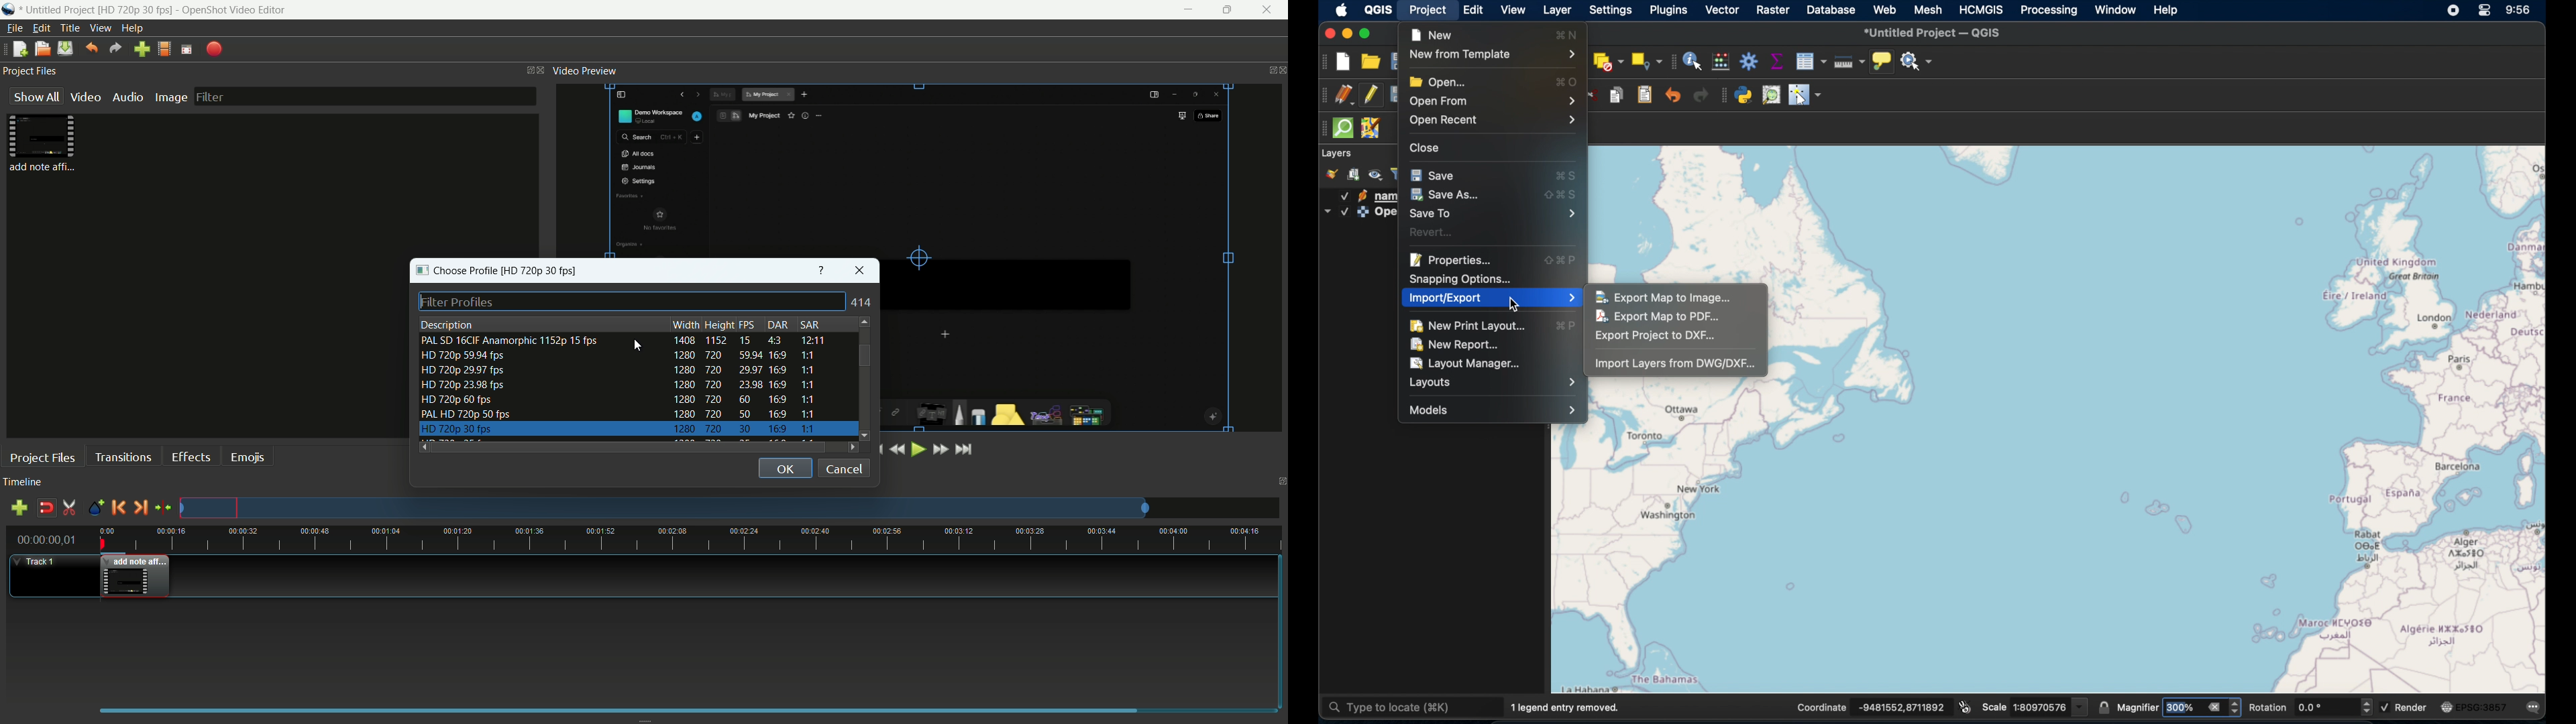  I want to click on undo, so click(92, 48).